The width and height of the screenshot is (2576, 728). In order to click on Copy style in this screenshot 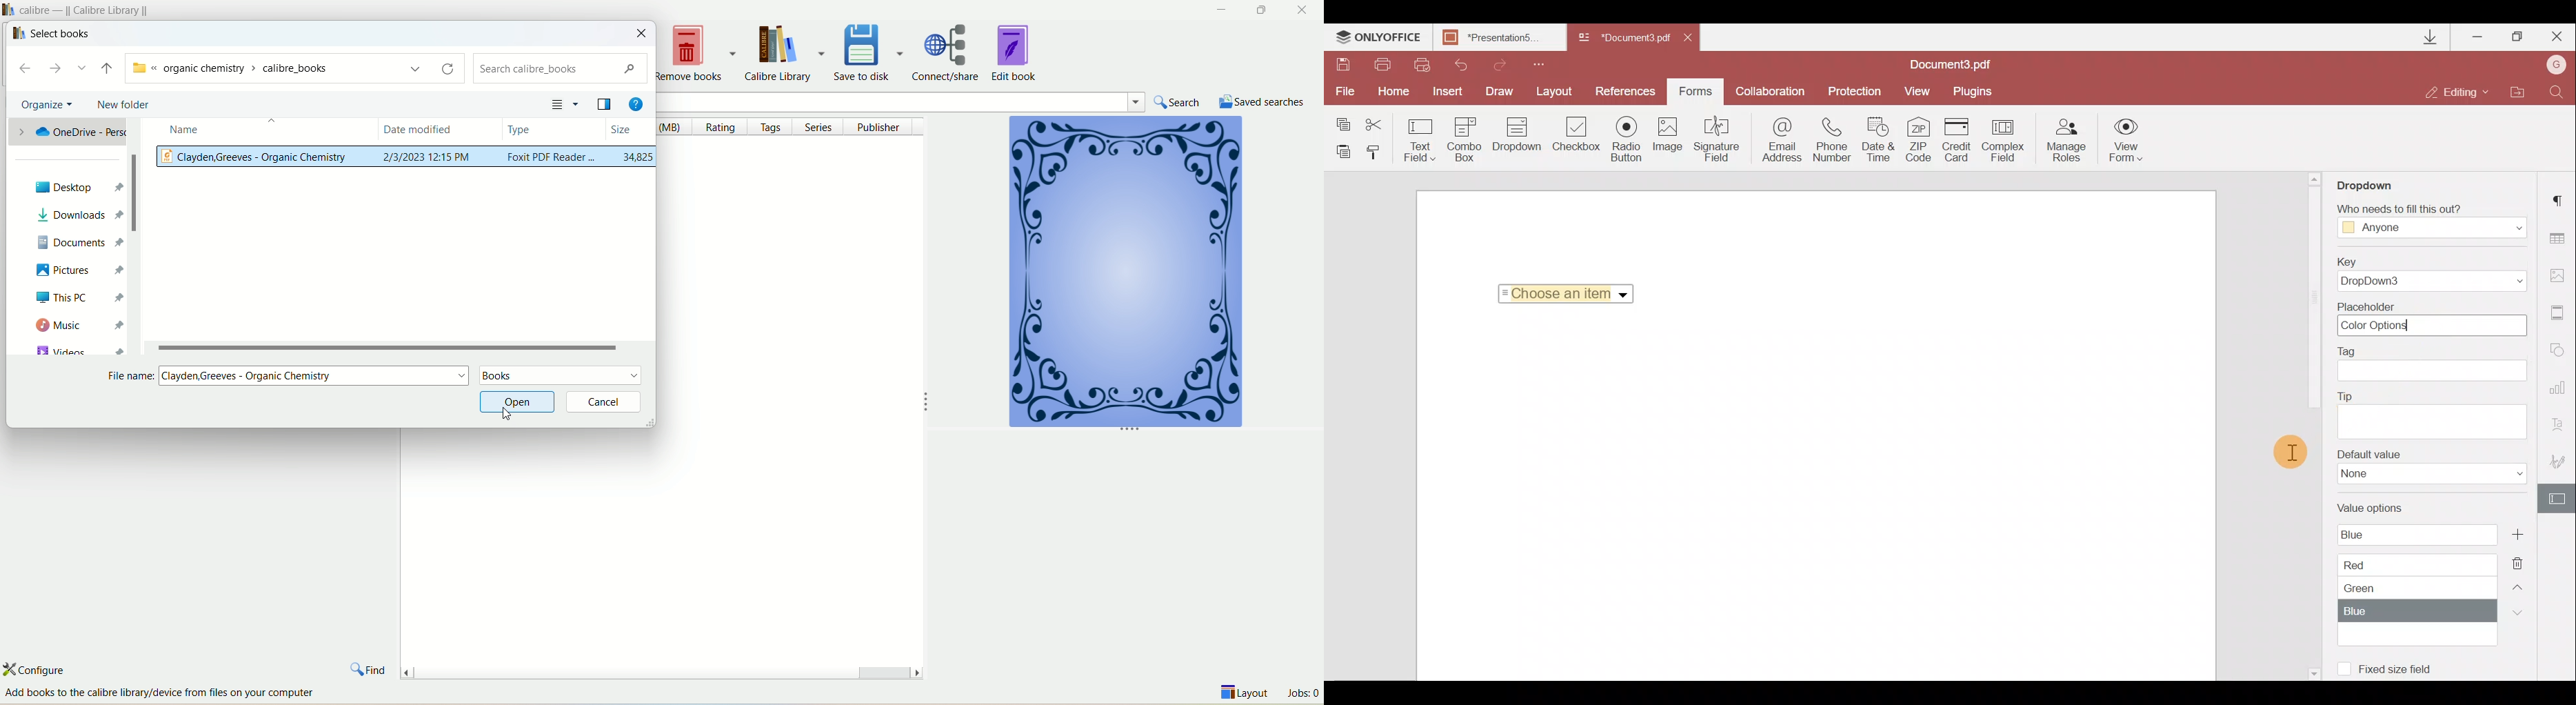, I will do `click(1378, 155)`.